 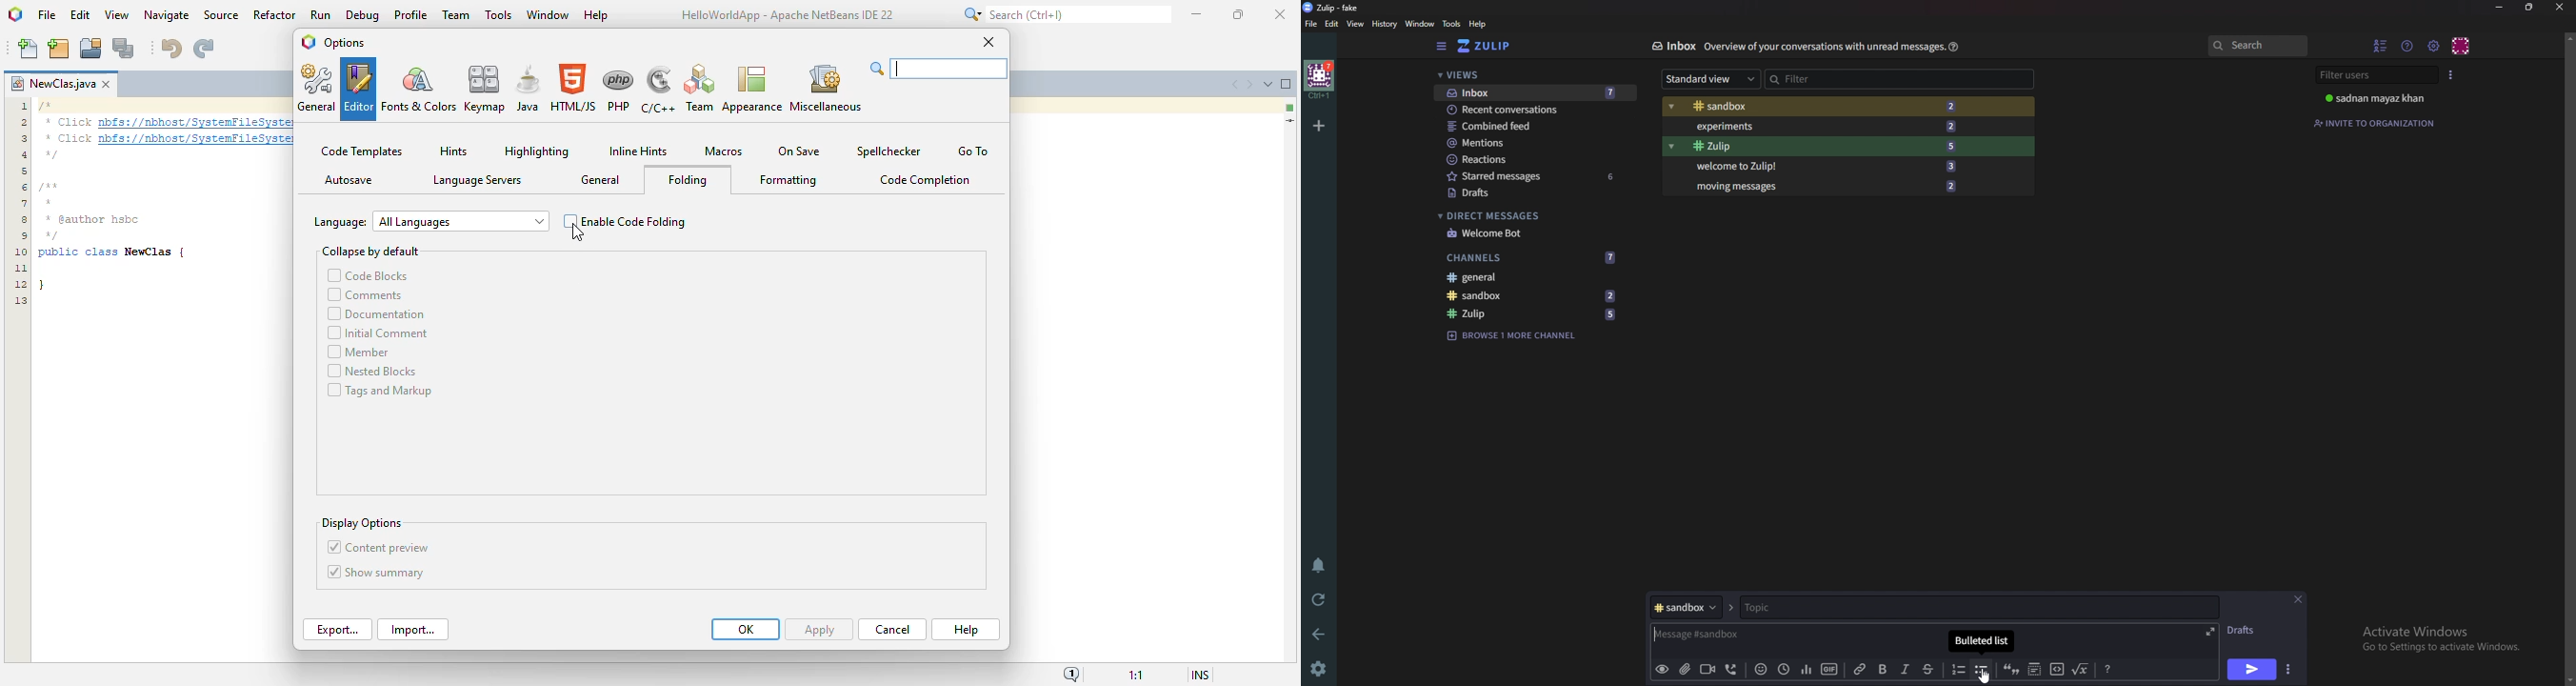 I want to click on Welcome to zulip, so click(x=1822, y=165).